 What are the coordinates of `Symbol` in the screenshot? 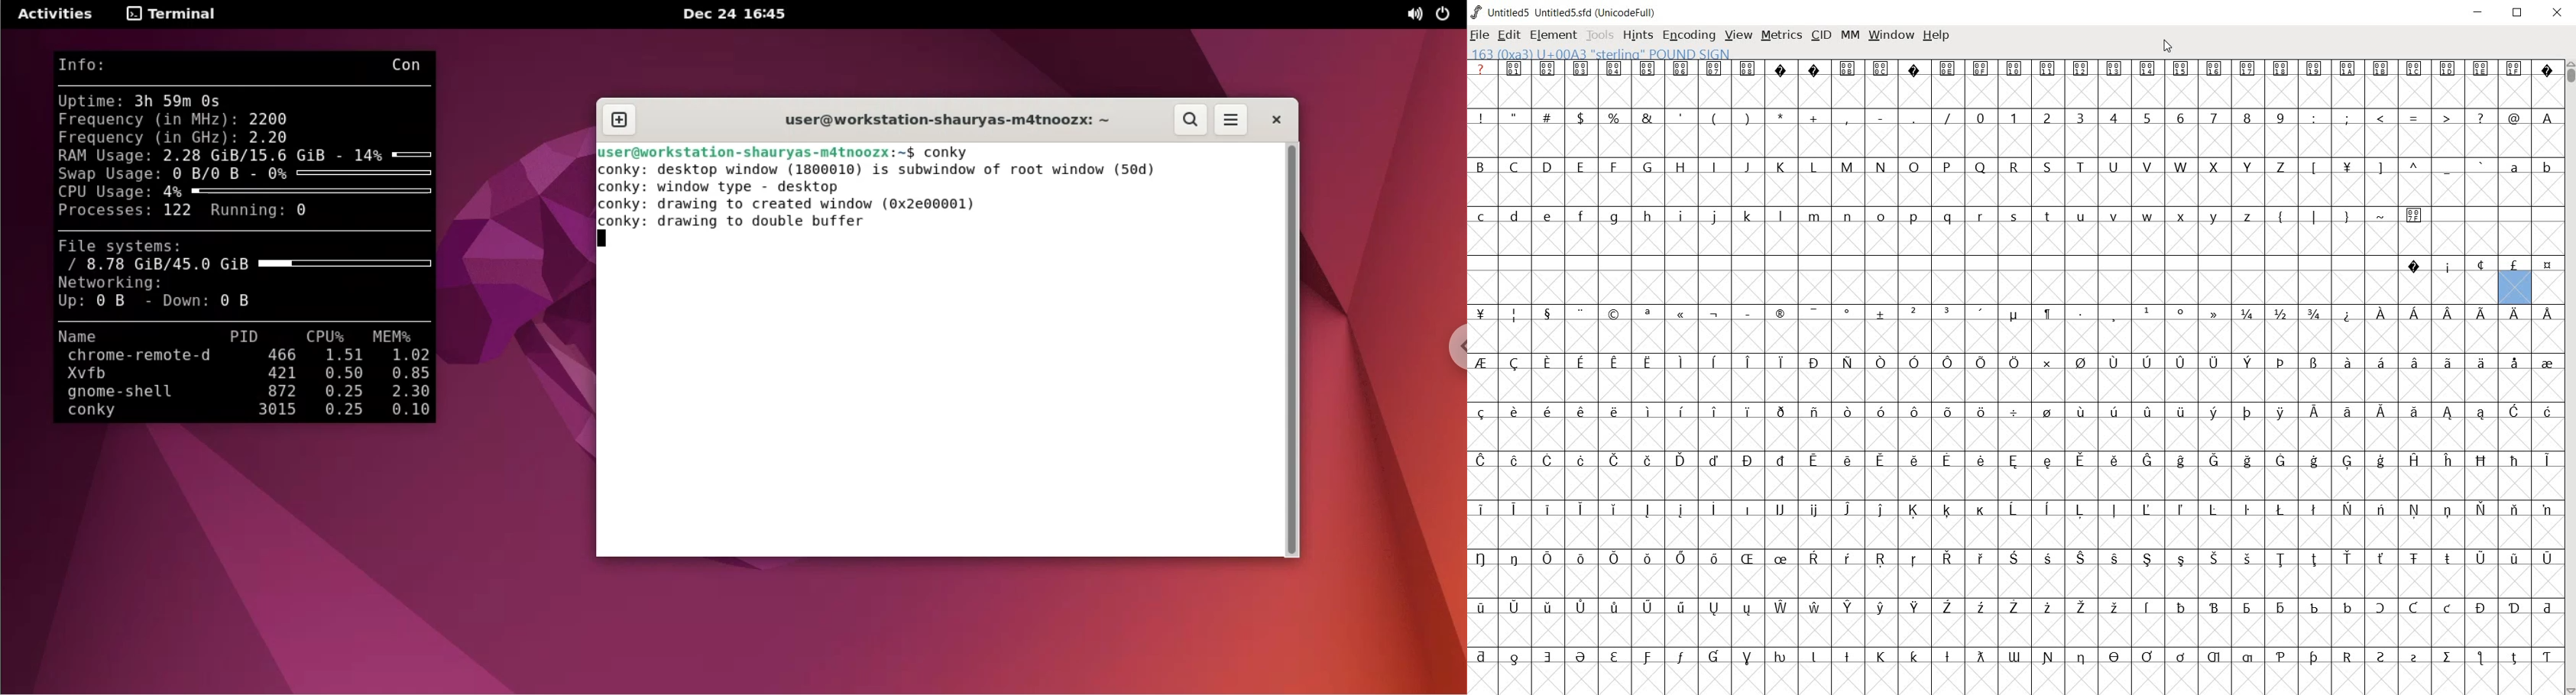 It's located at (1881, 510).